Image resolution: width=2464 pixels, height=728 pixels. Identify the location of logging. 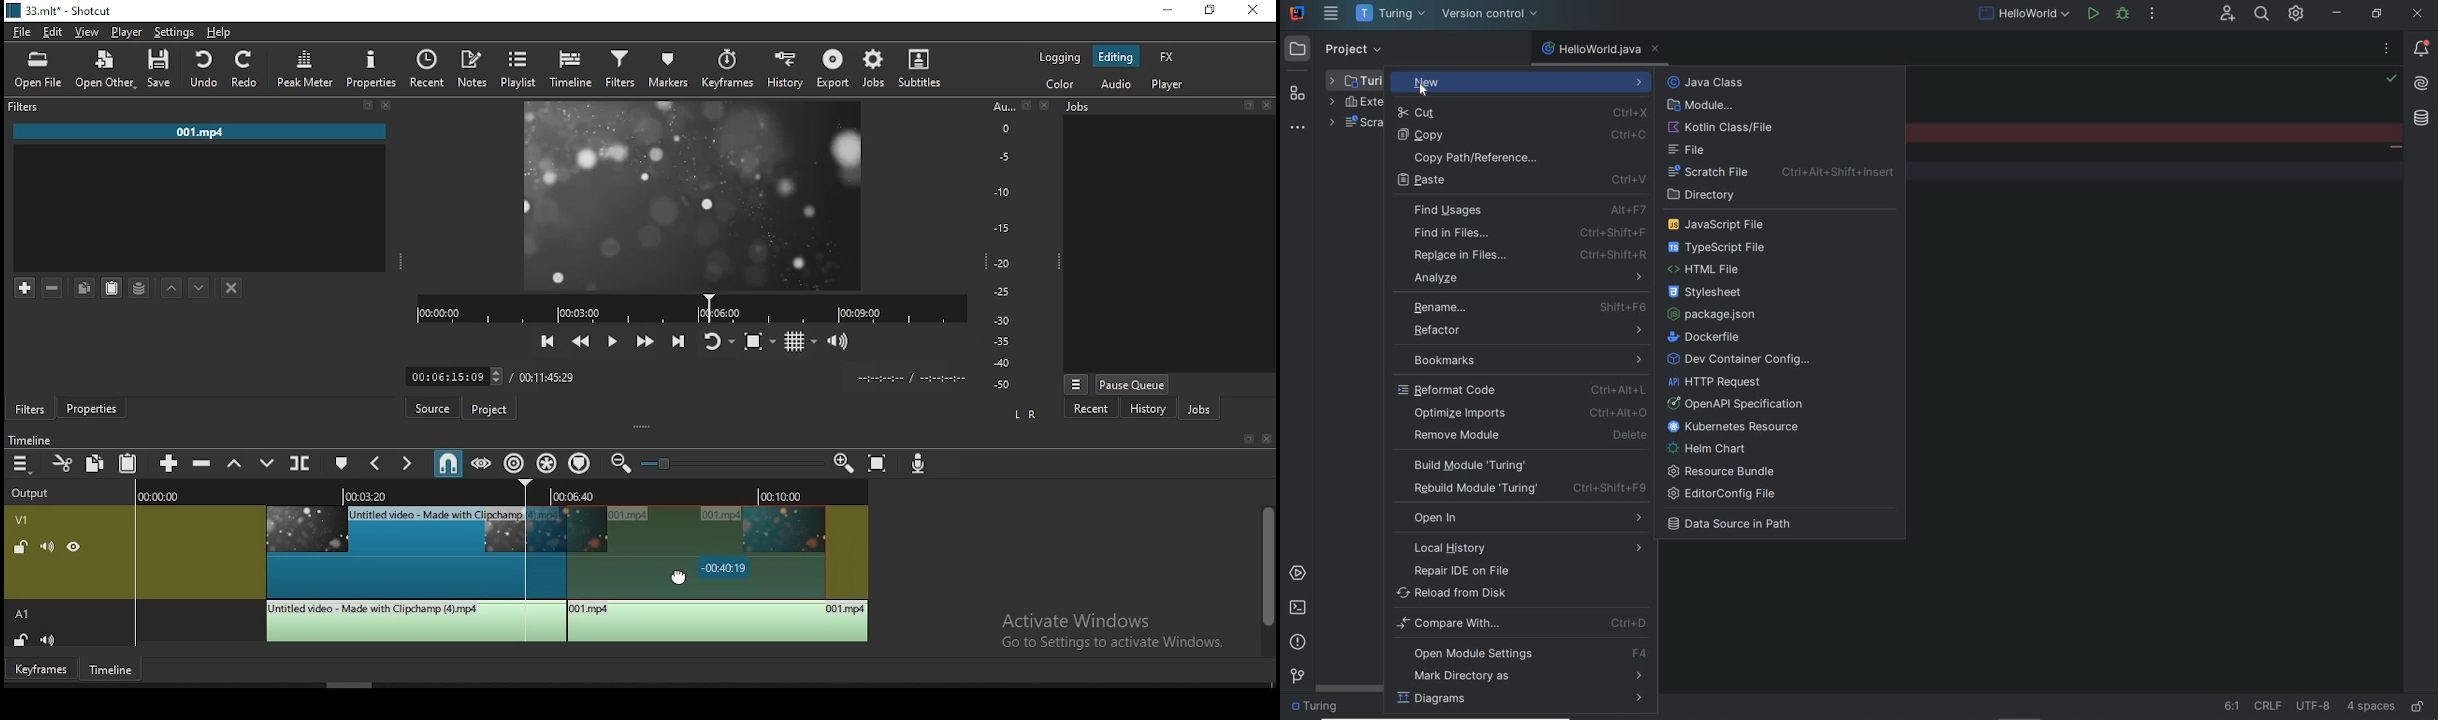
(1061, 57).